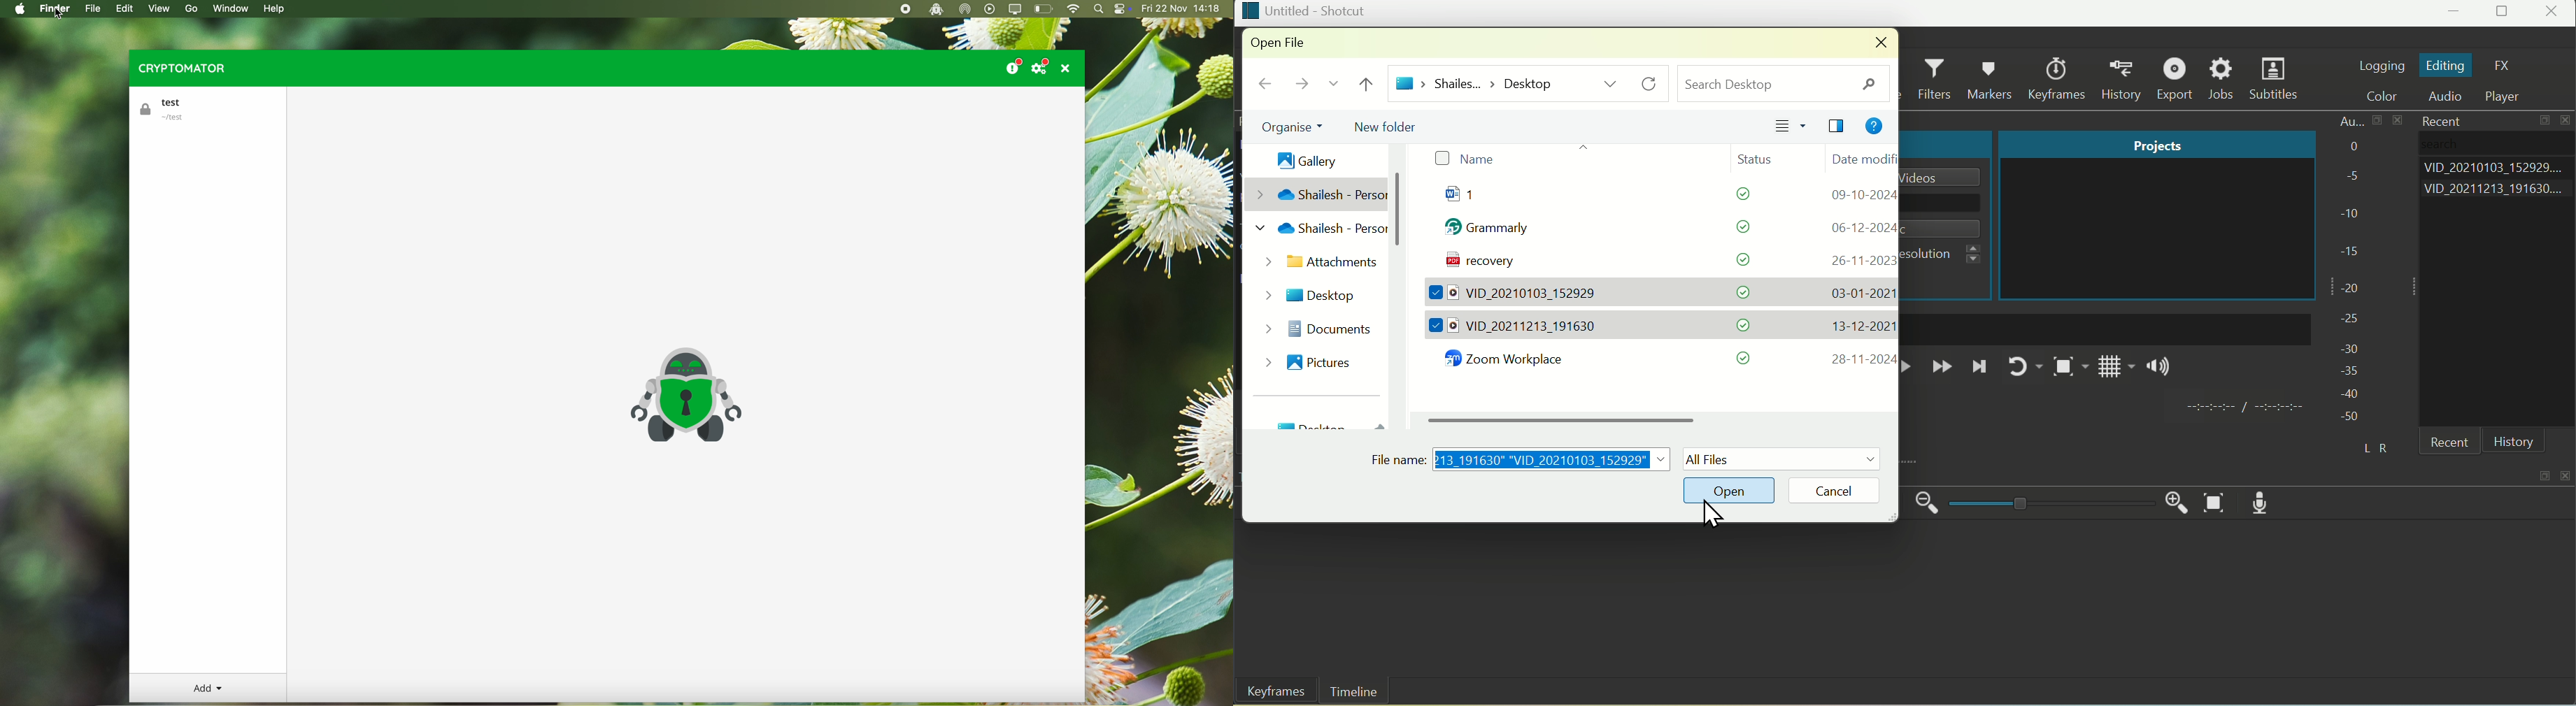  Describe the element at coordinates (1861, 227) in the screenshot. I see `date` at that location.